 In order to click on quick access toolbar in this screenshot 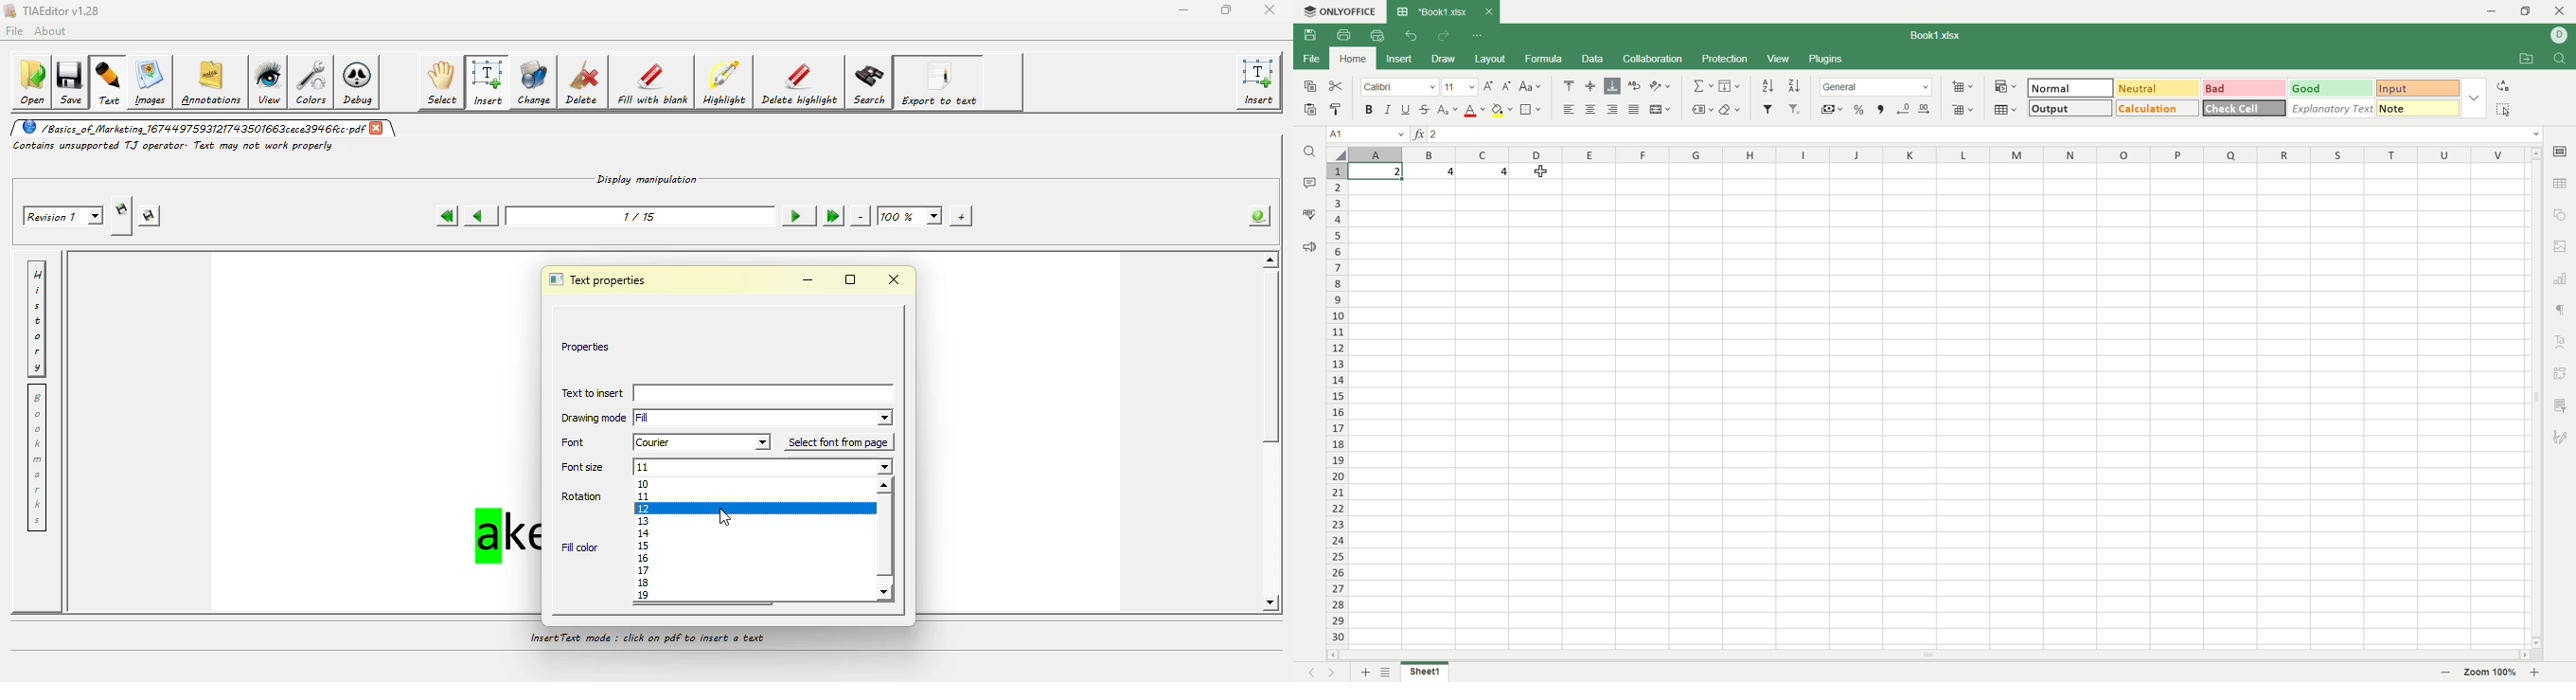, I will do `click(1479, 35)`.